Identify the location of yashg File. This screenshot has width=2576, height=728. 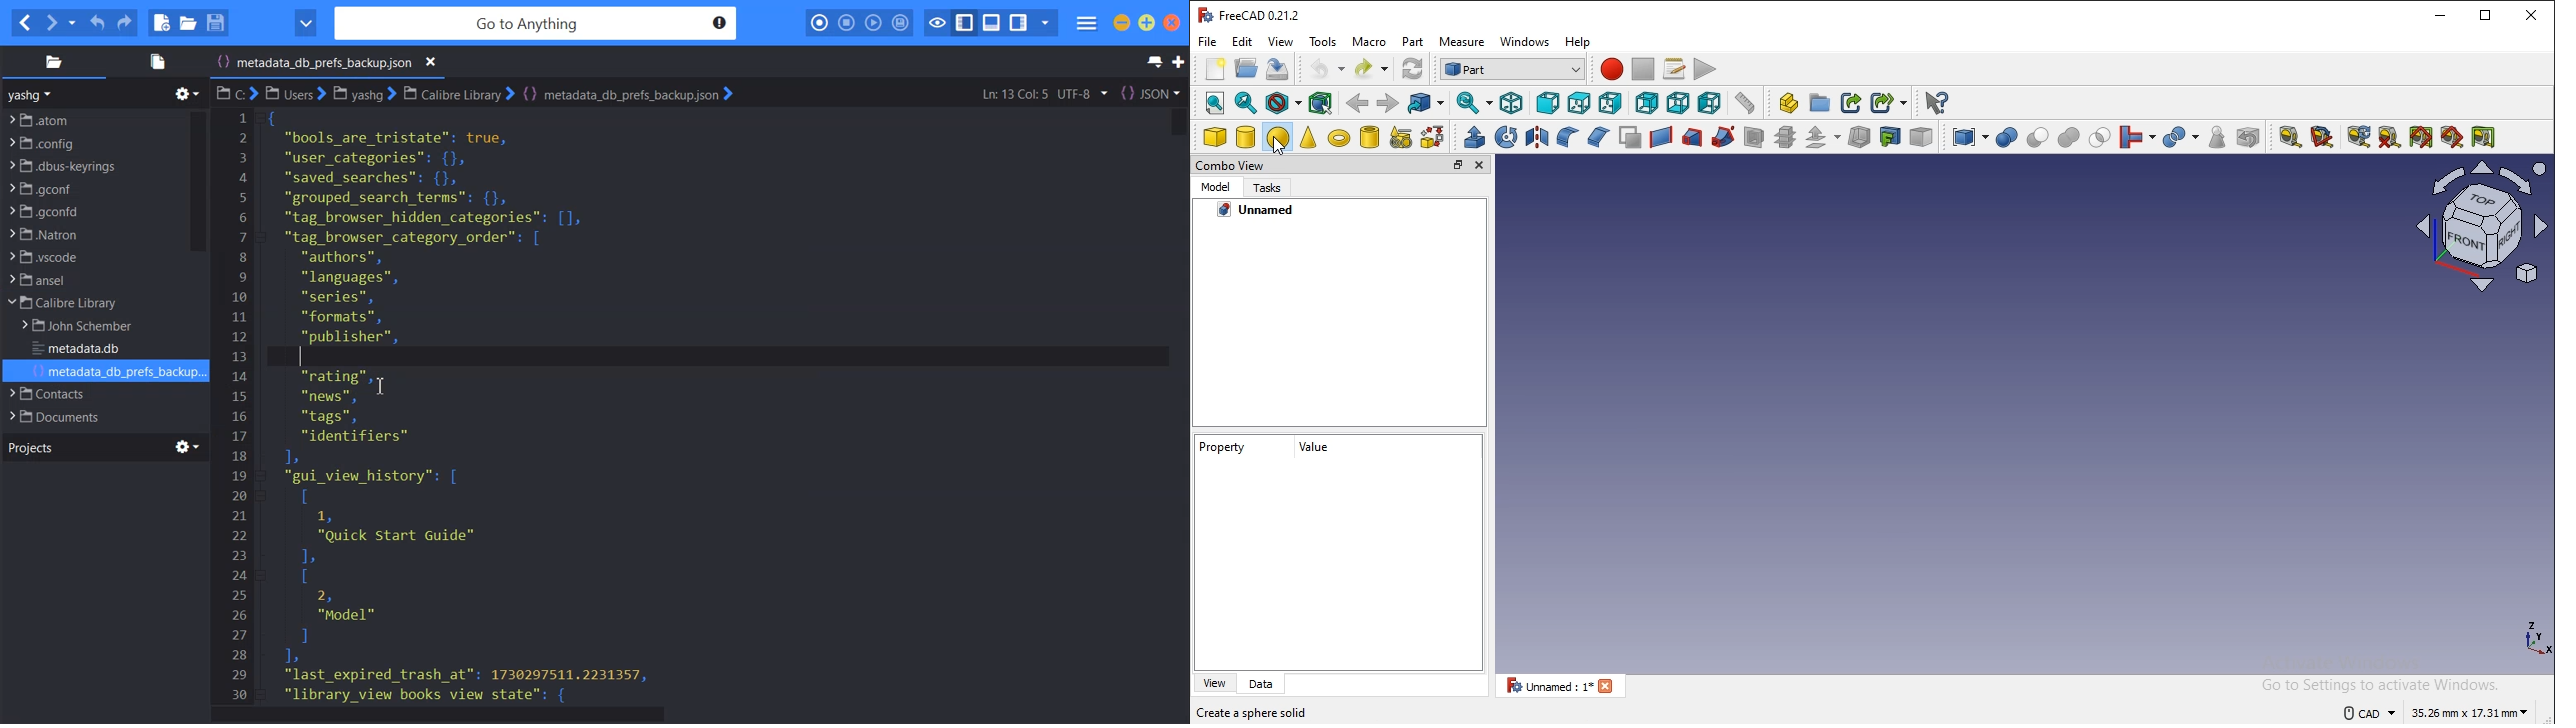
(363, 94).